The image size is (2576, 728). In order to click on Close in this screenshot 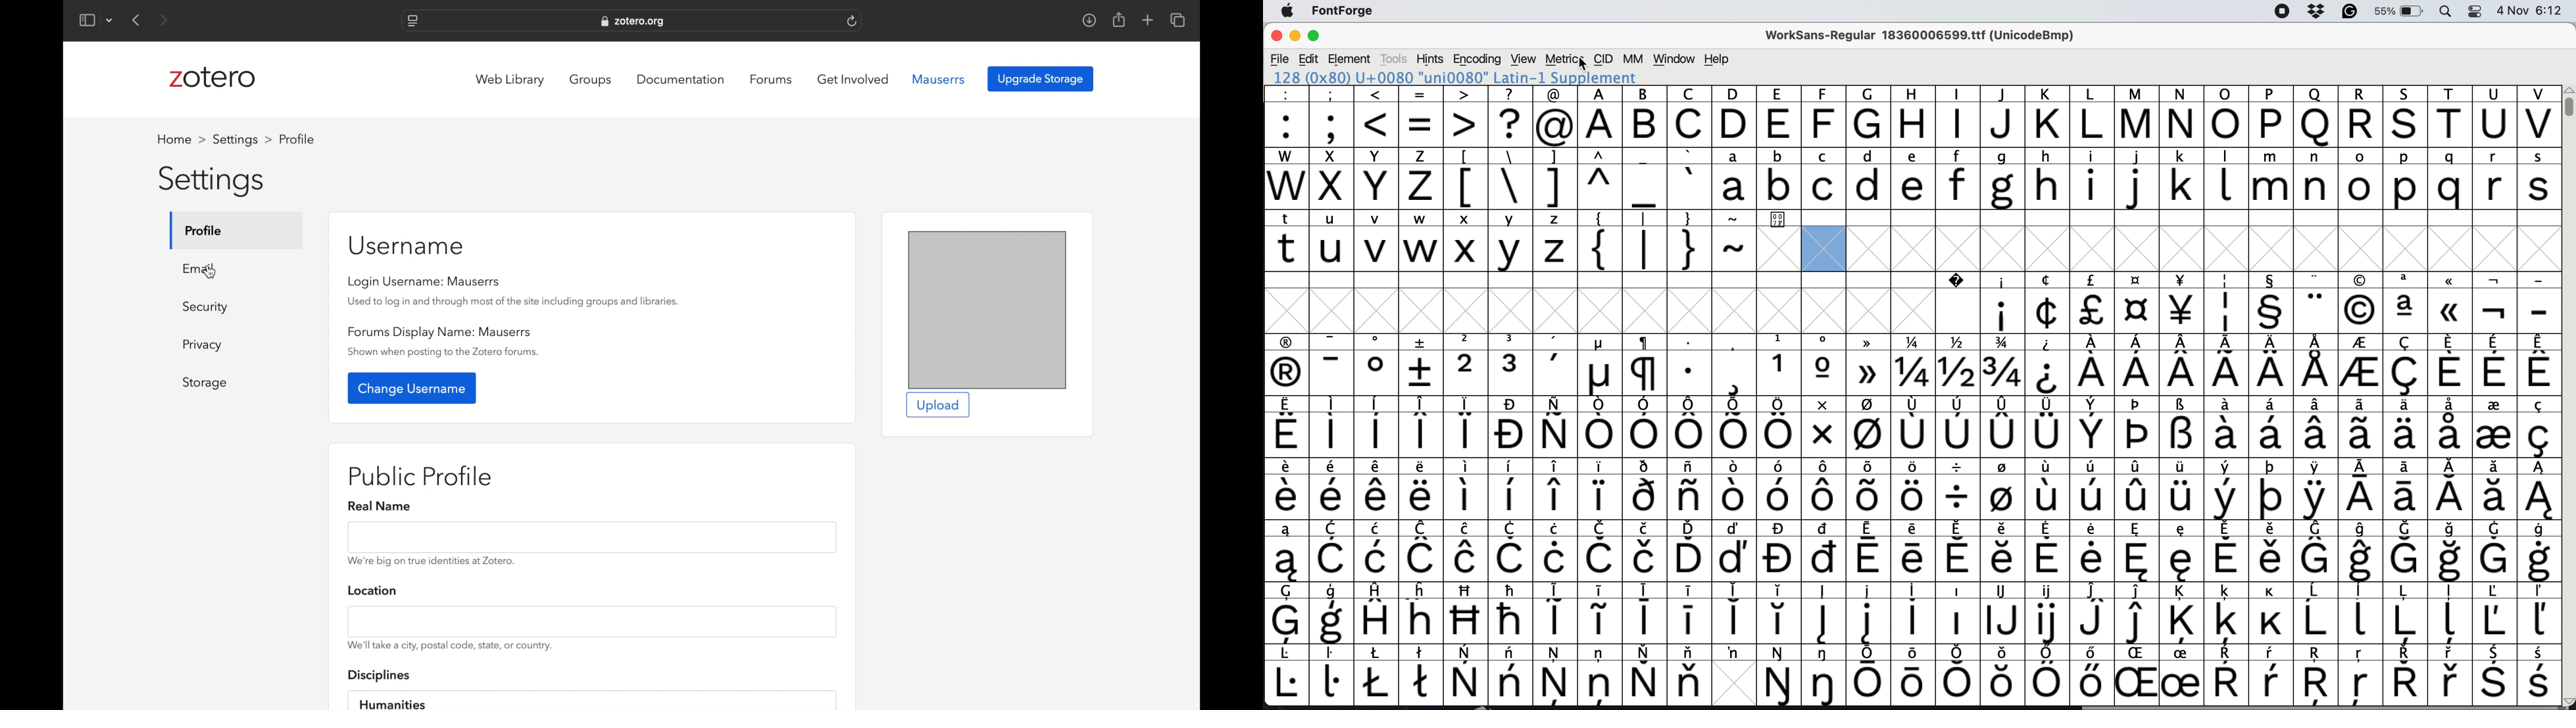, I will do `click(1276, 33)`.